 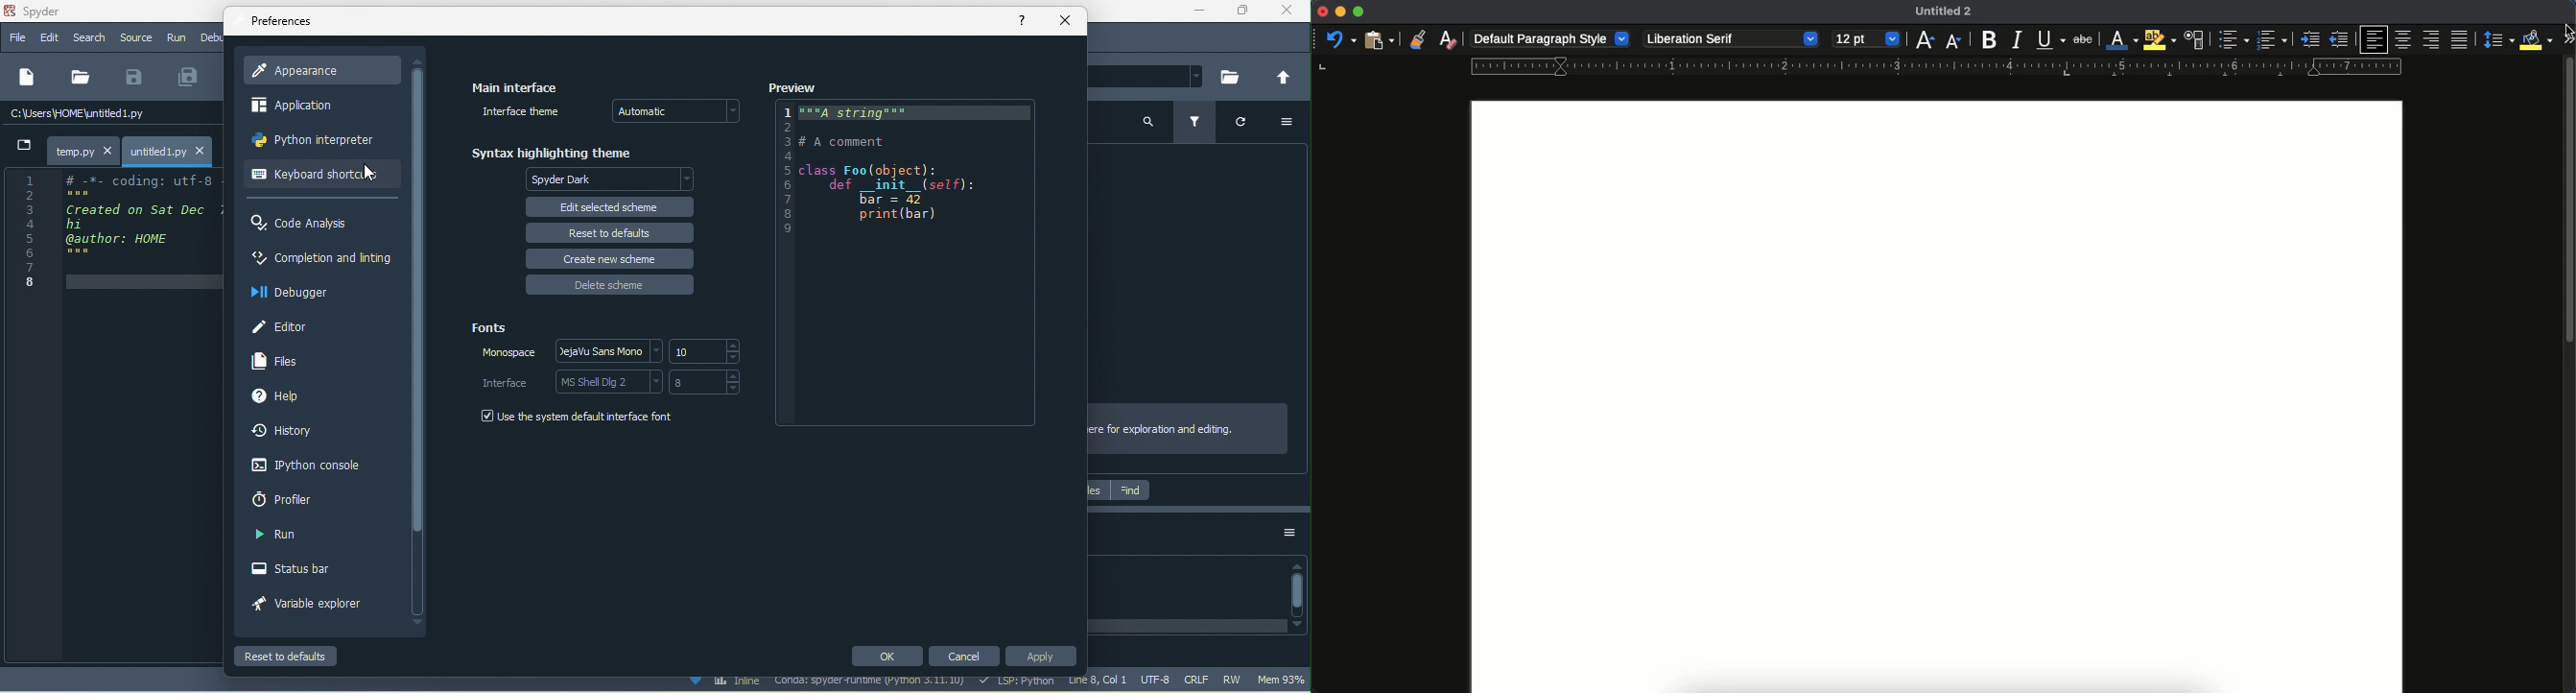 I want to click on profiler, so click(x=305, y=502).